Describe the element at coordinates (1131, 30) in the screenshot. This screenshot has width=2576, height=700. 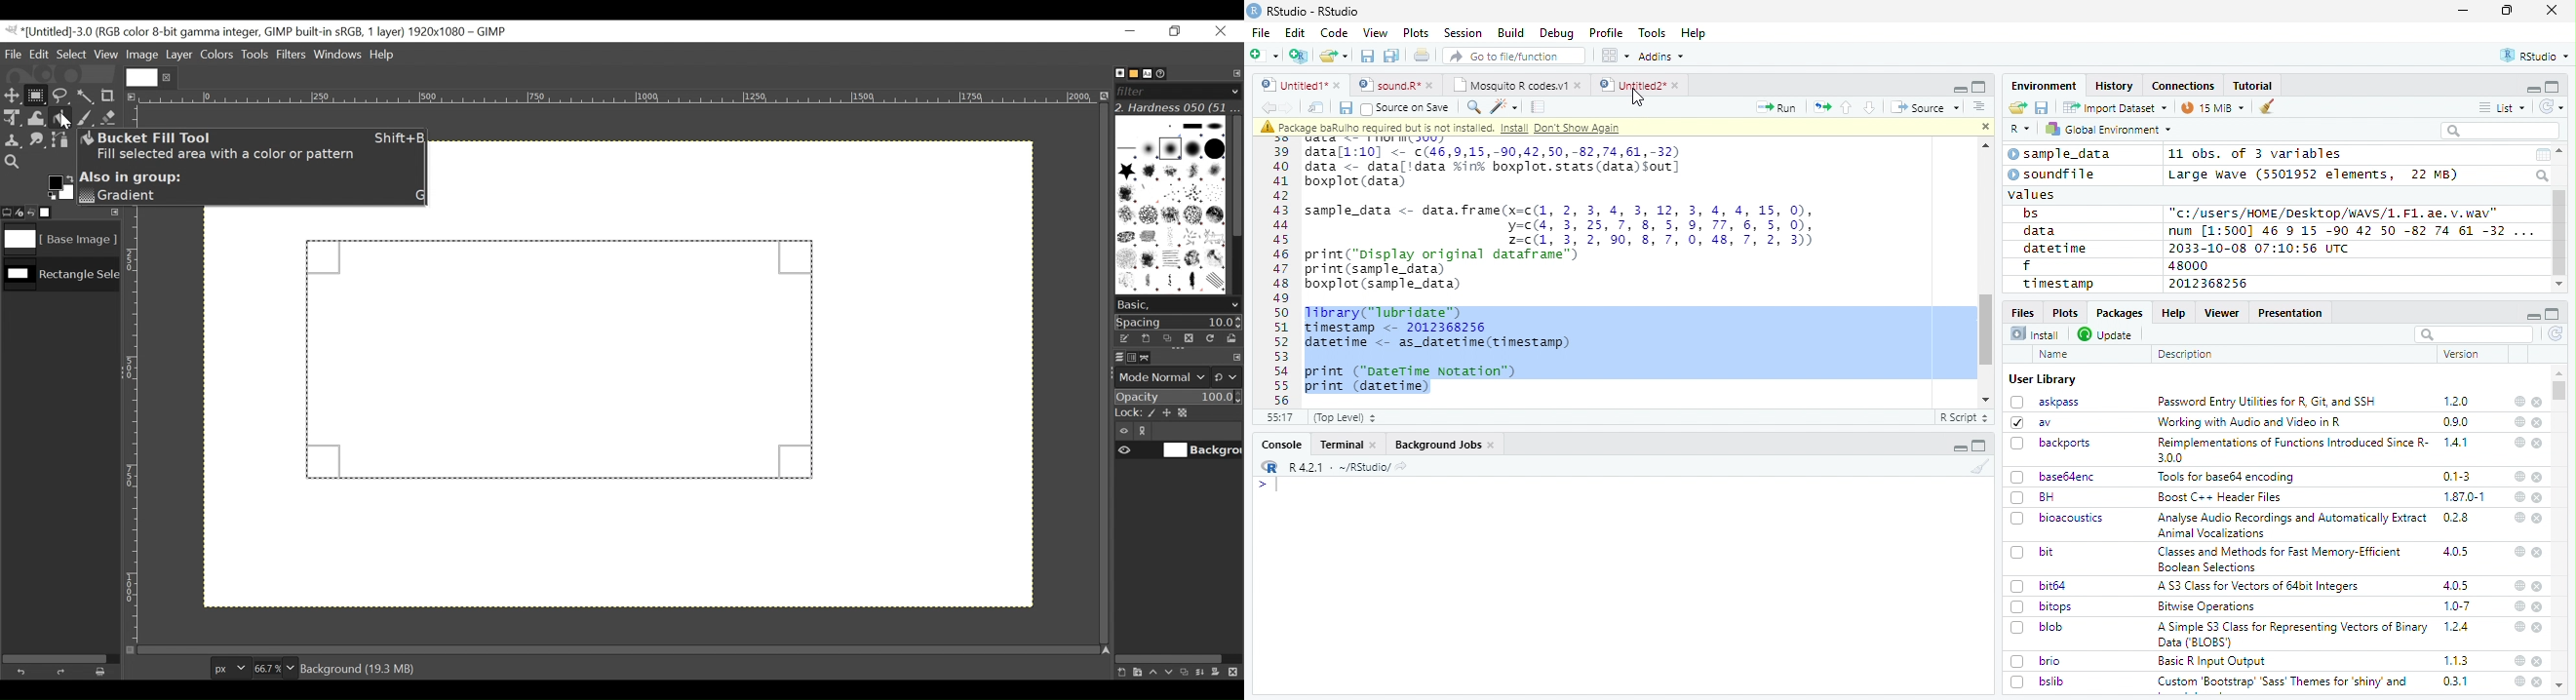
I see `Minimize` at that location.